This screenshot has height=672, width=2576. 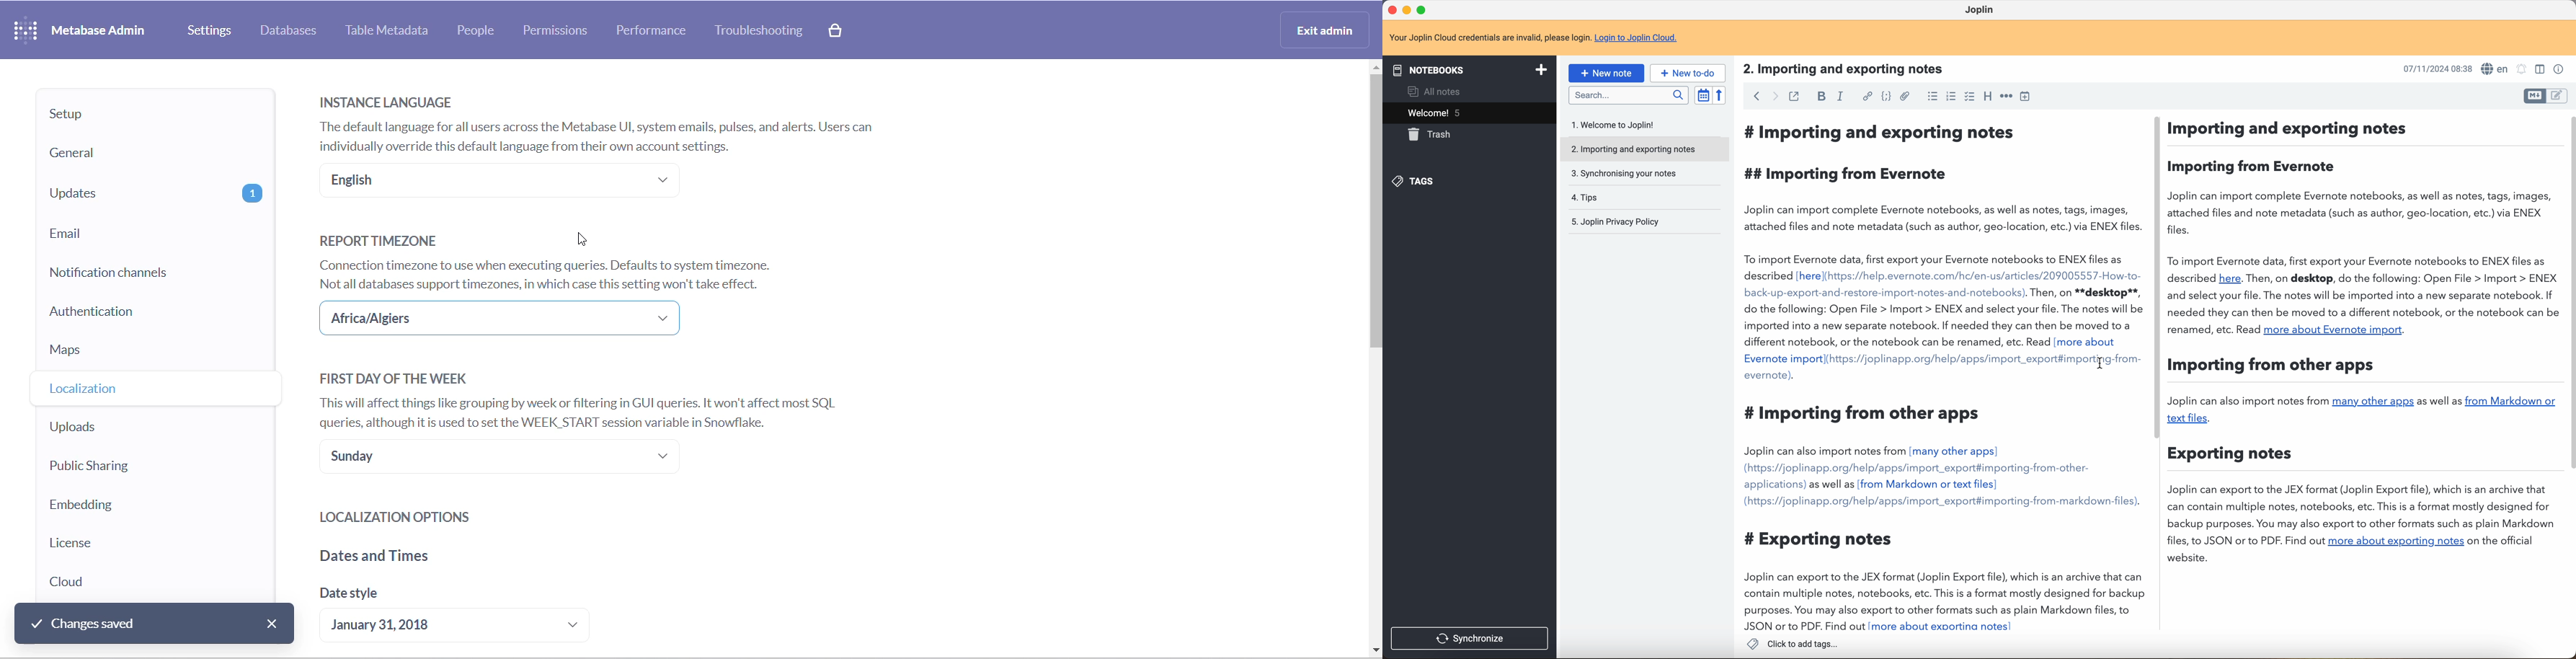 I want to click on new note, so click(x=1607, y=73).